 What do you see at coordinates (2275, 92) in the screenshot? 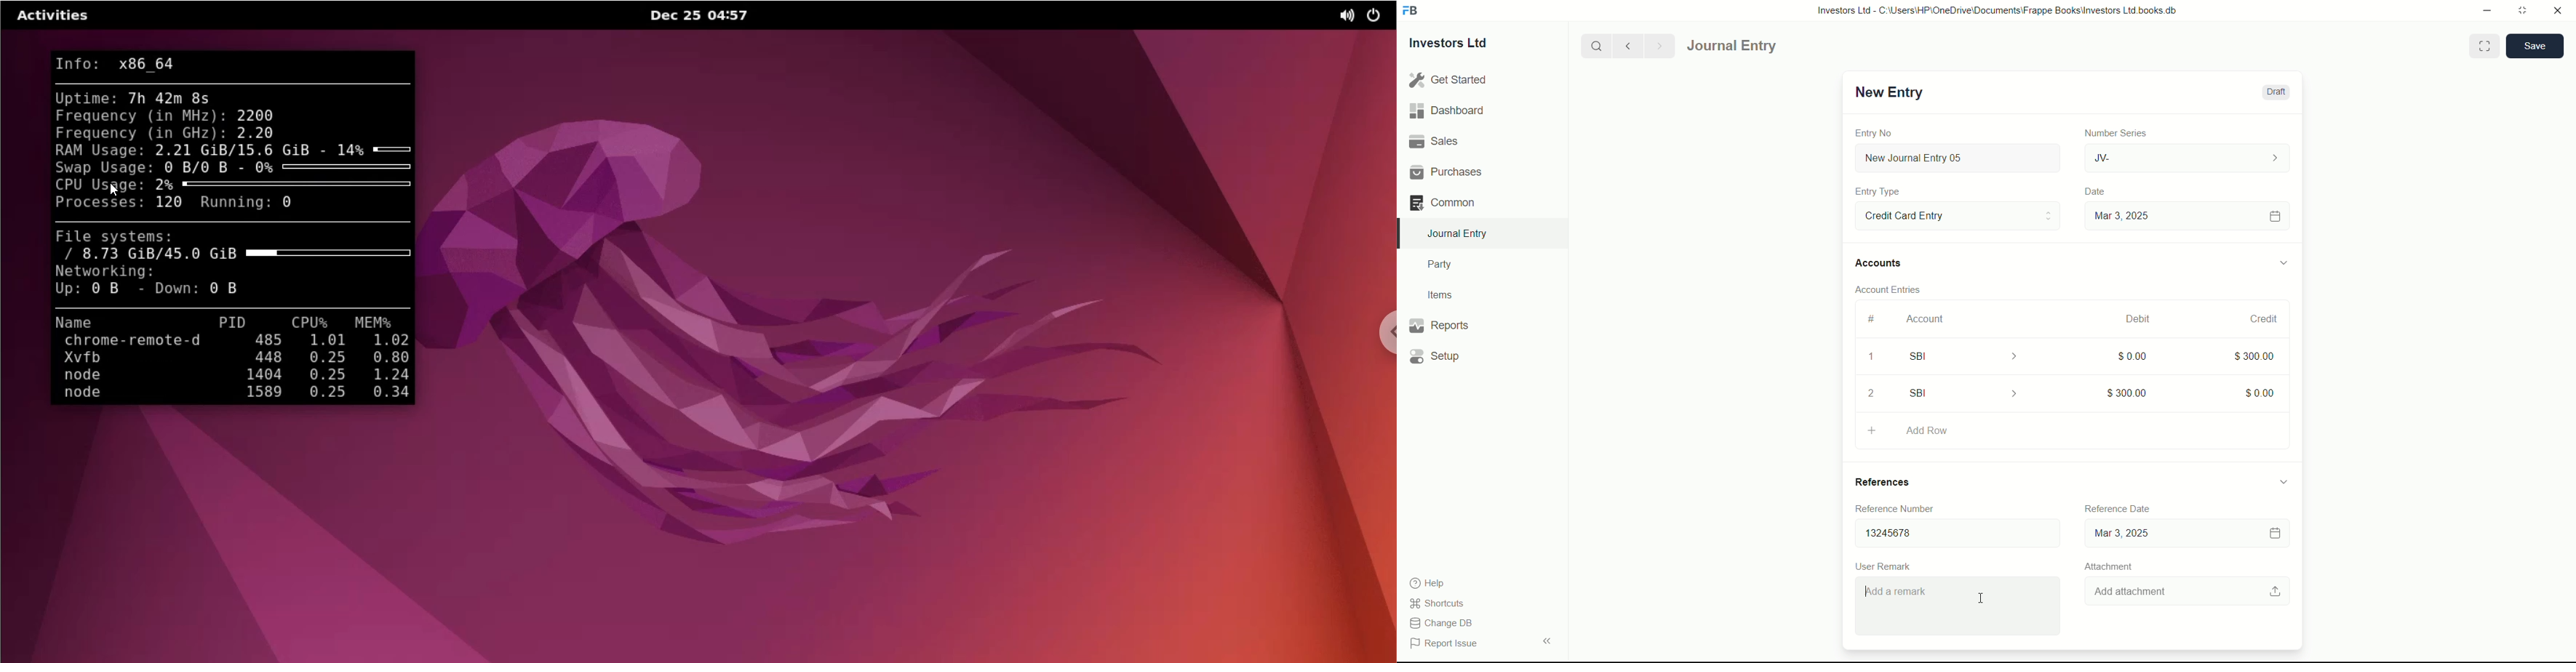
I see `Draft` at bounding box center [2275, 92].